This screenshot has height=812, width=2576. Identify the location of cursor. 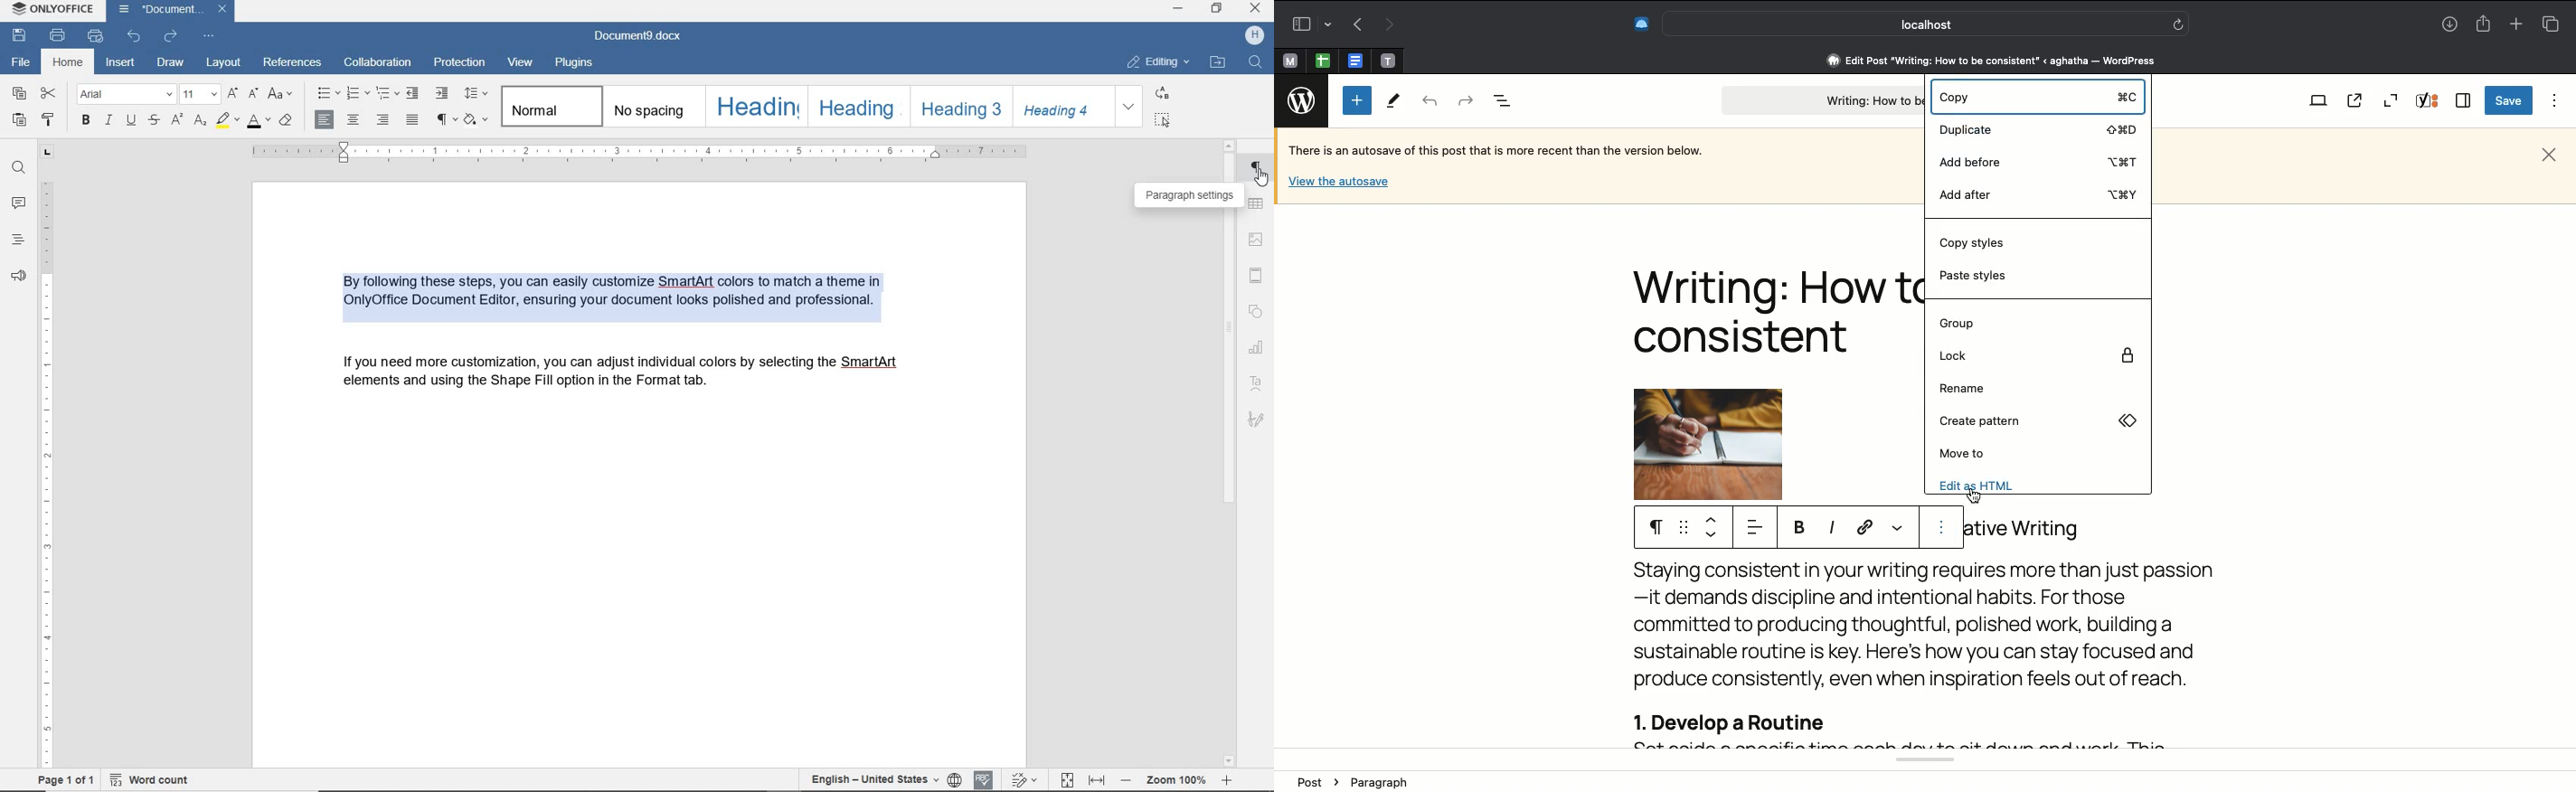
(1974, 495).